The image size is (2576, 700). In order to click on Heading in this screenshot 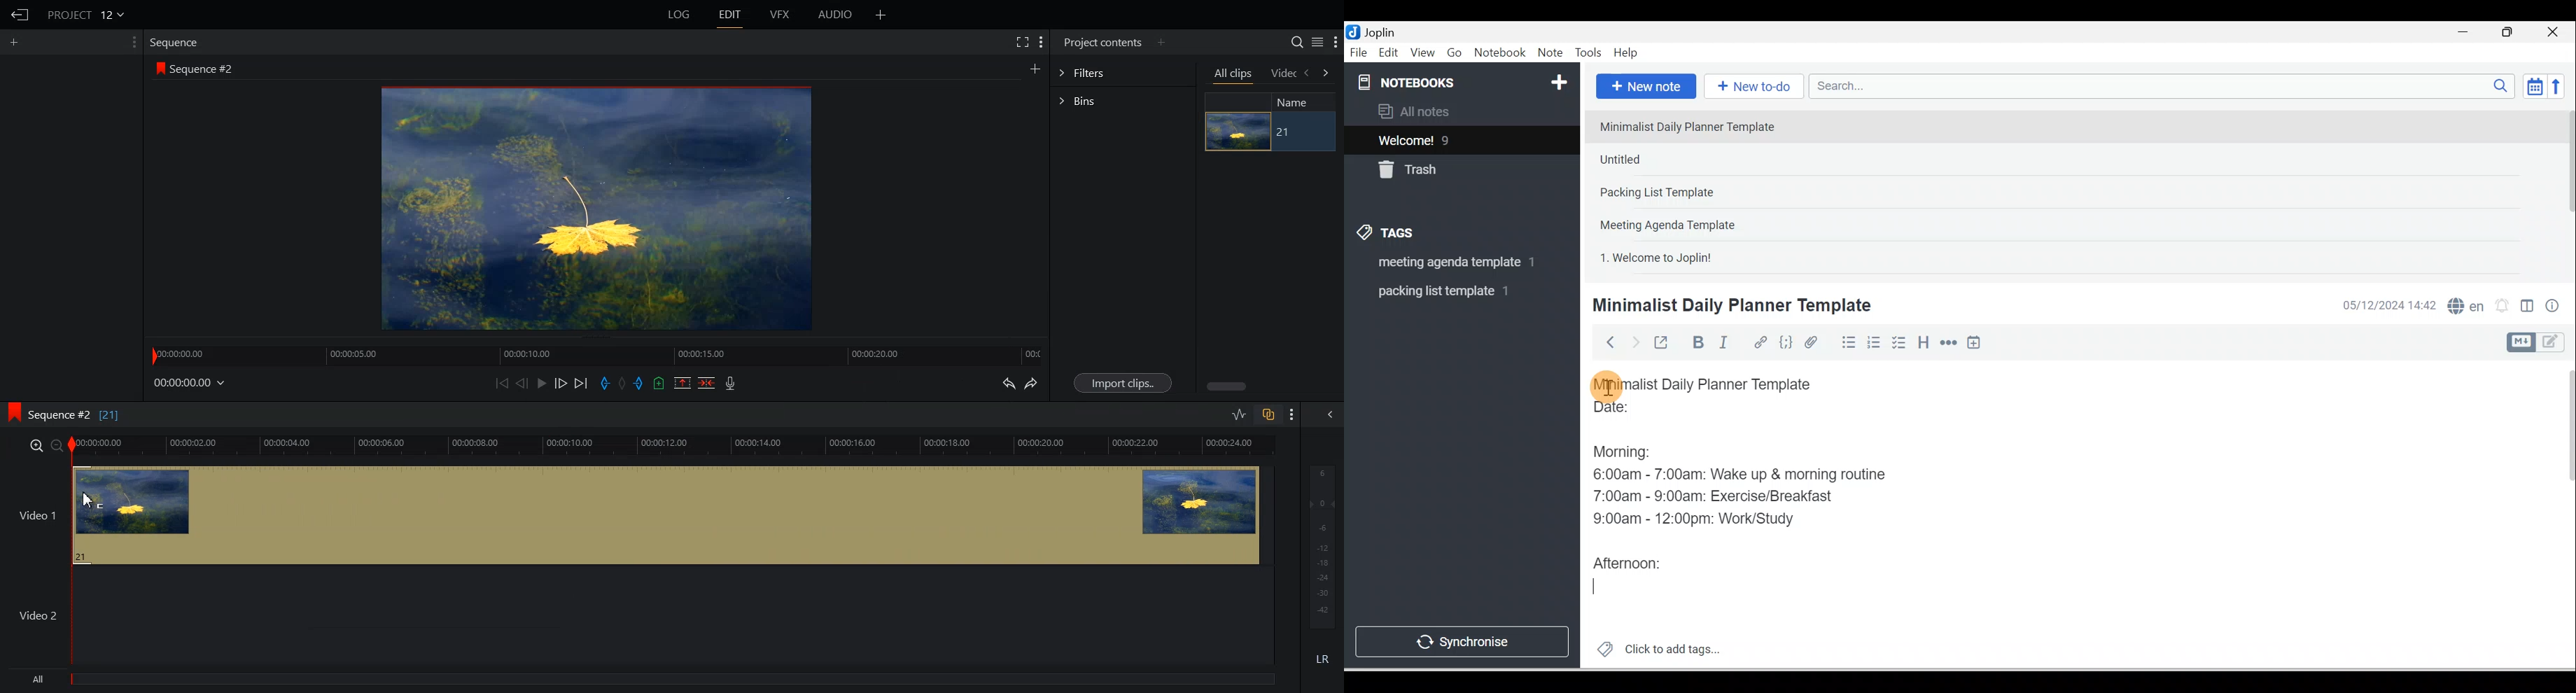, I will do `click(1923, 341)`.